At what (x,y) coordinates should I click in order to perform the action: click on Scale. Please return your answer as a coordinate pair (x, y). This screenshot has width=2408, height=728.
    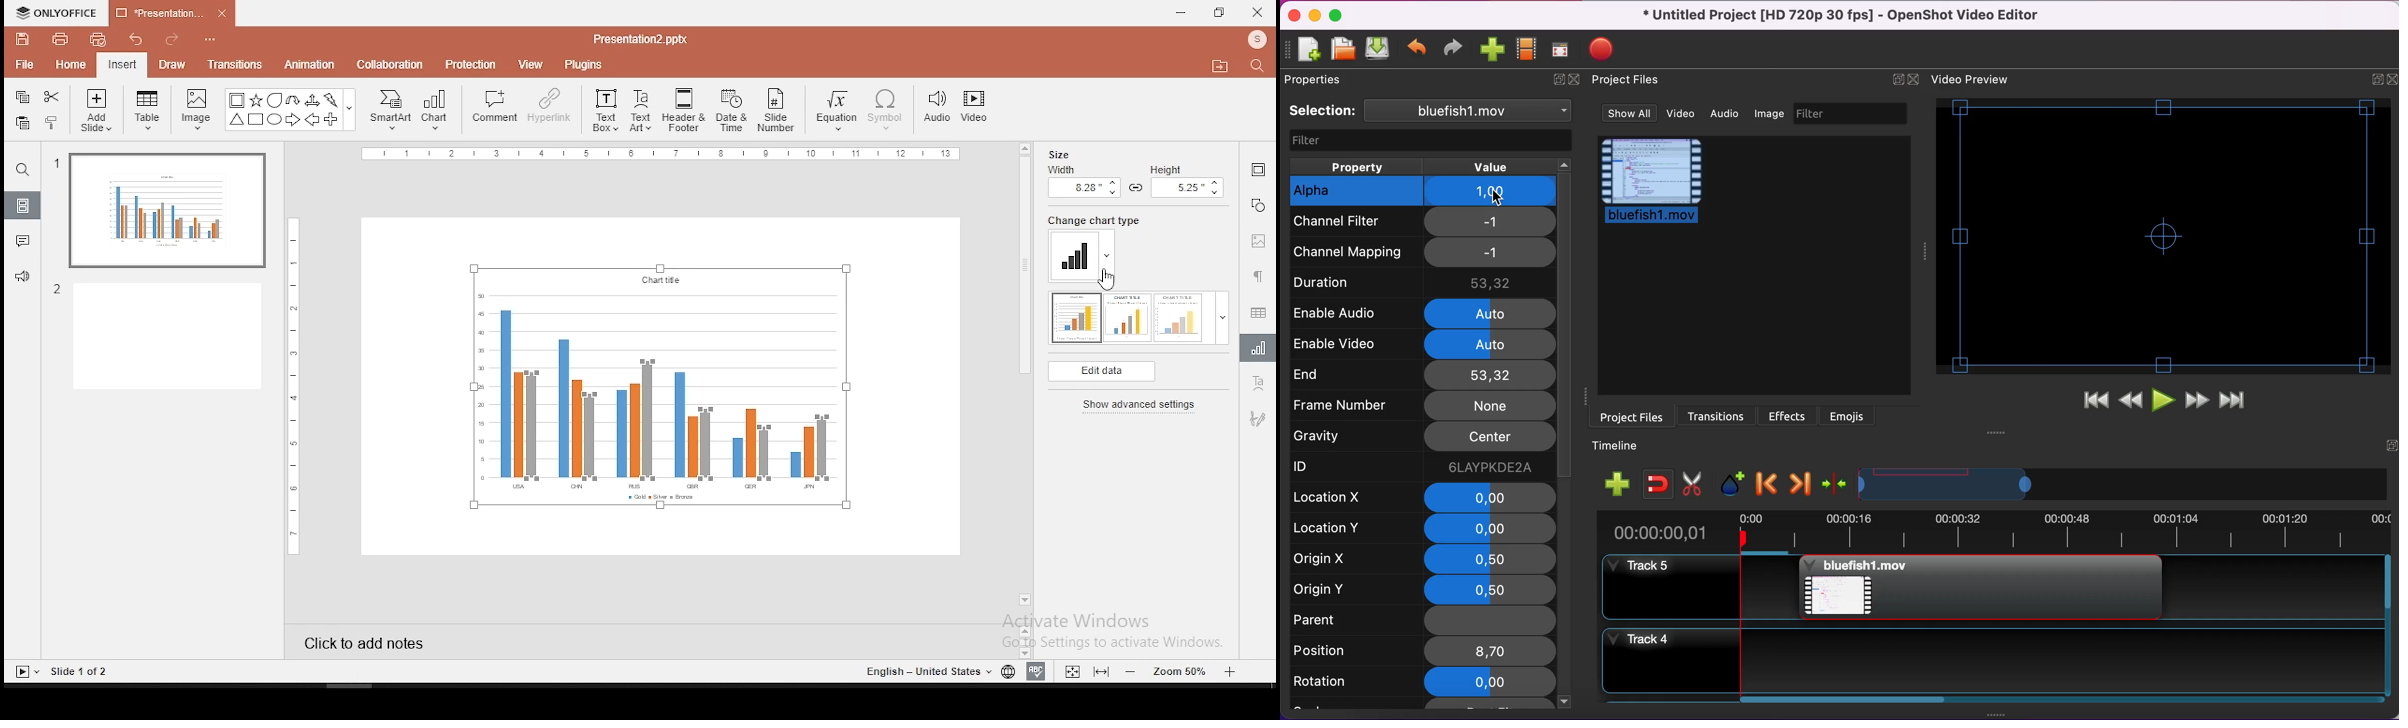
    Looking at the image, I should click on (659, 154).